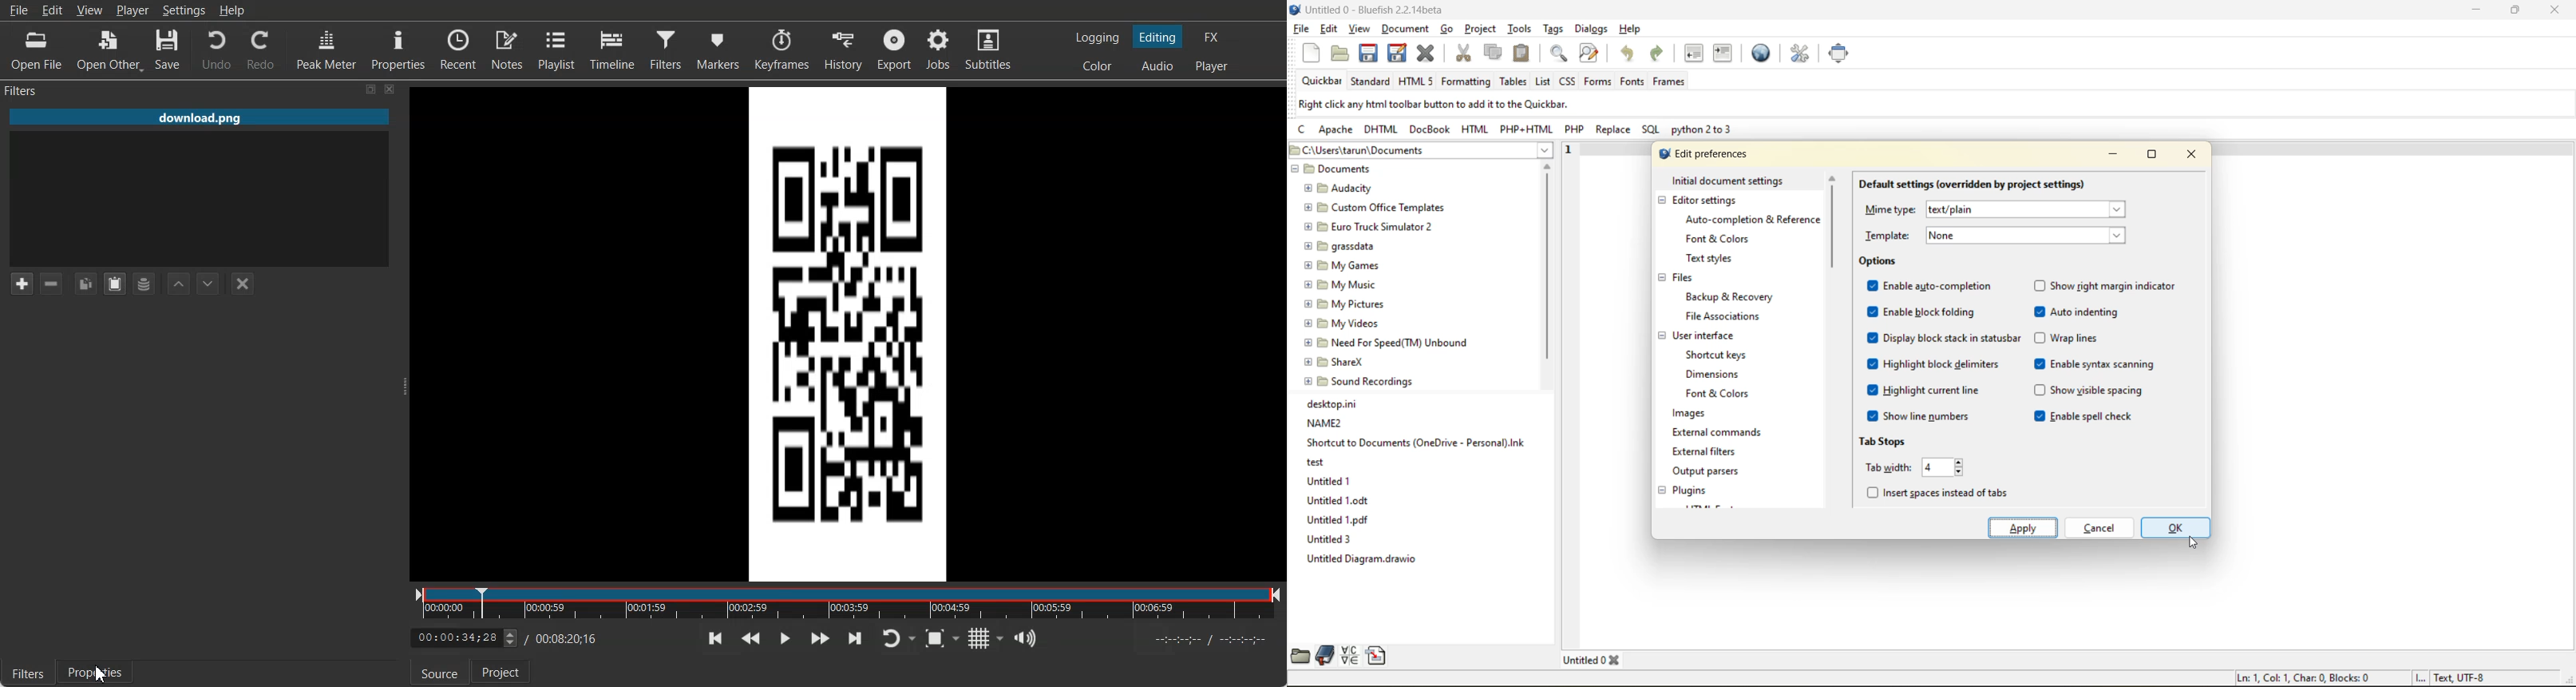 The width and height of the screenshot is (2576, 700). What do you see at coordinates (1934, 364) in the screenshot?
I see `highlight  block delimiters` at bounding box center [1934, 364].